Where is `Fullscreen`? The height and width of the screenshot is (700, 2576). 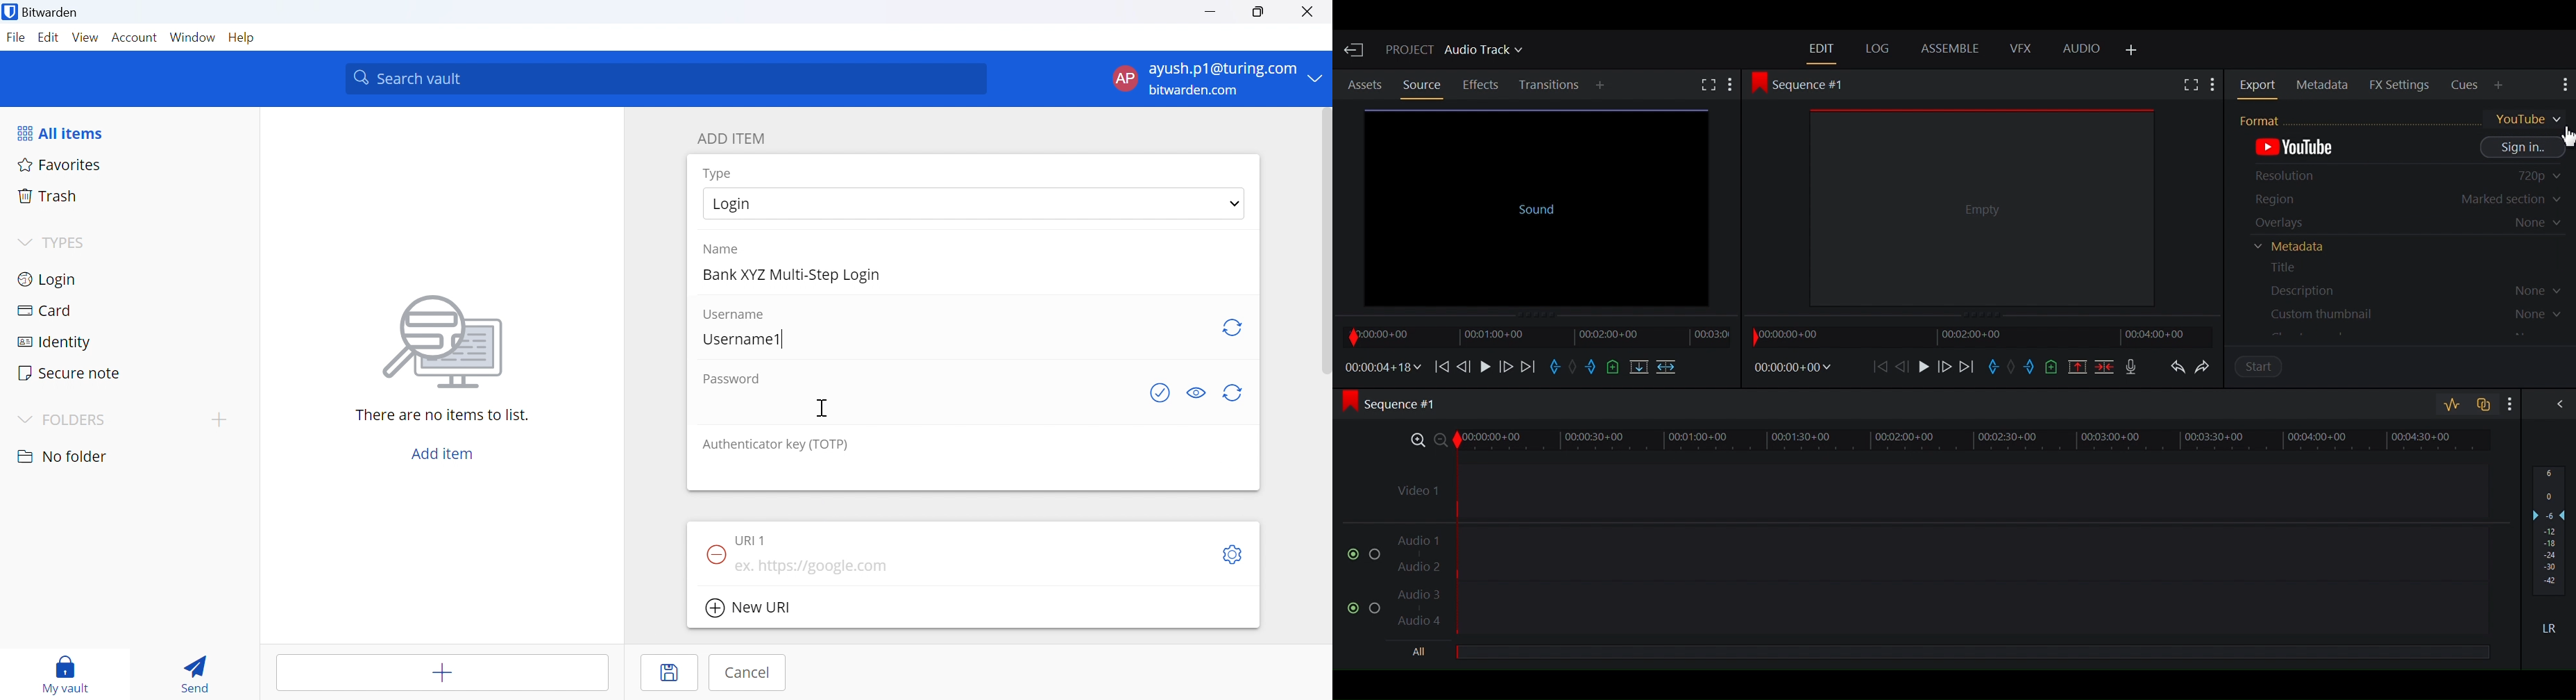 Fullscreen is located at coordinates (1708, 86).